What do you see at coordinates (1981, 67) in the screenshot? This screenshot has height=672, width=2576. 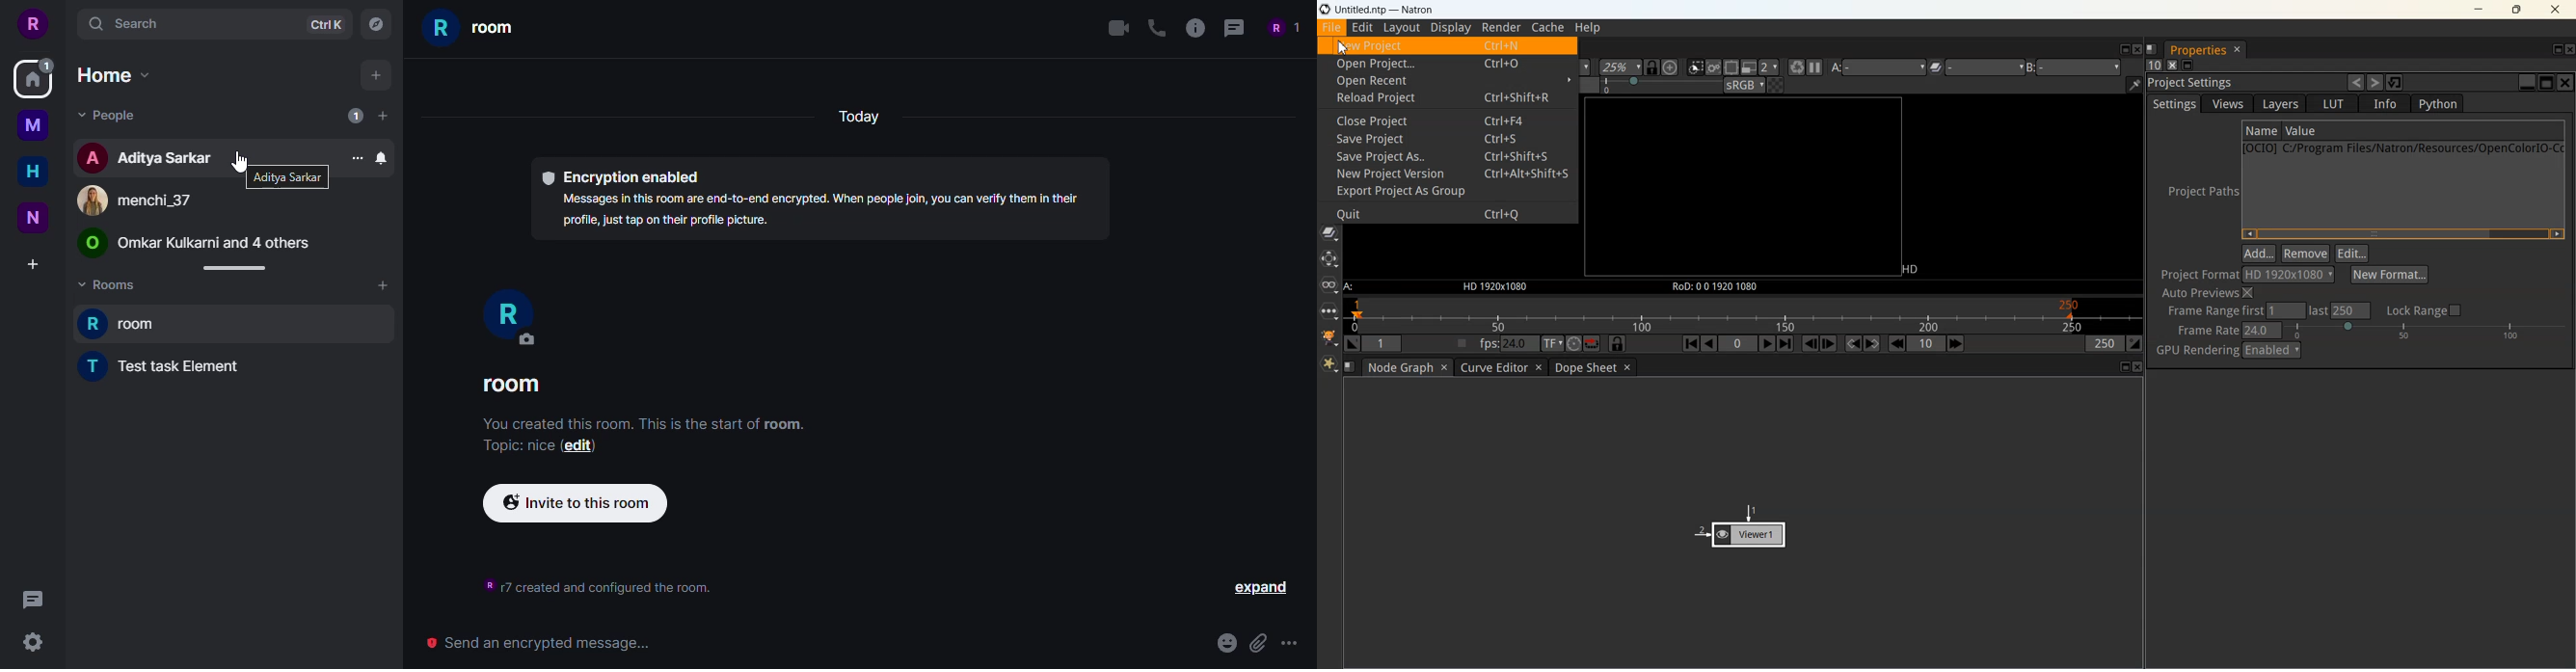 I see `Viewer setting` at bounding box center [1981, 67].